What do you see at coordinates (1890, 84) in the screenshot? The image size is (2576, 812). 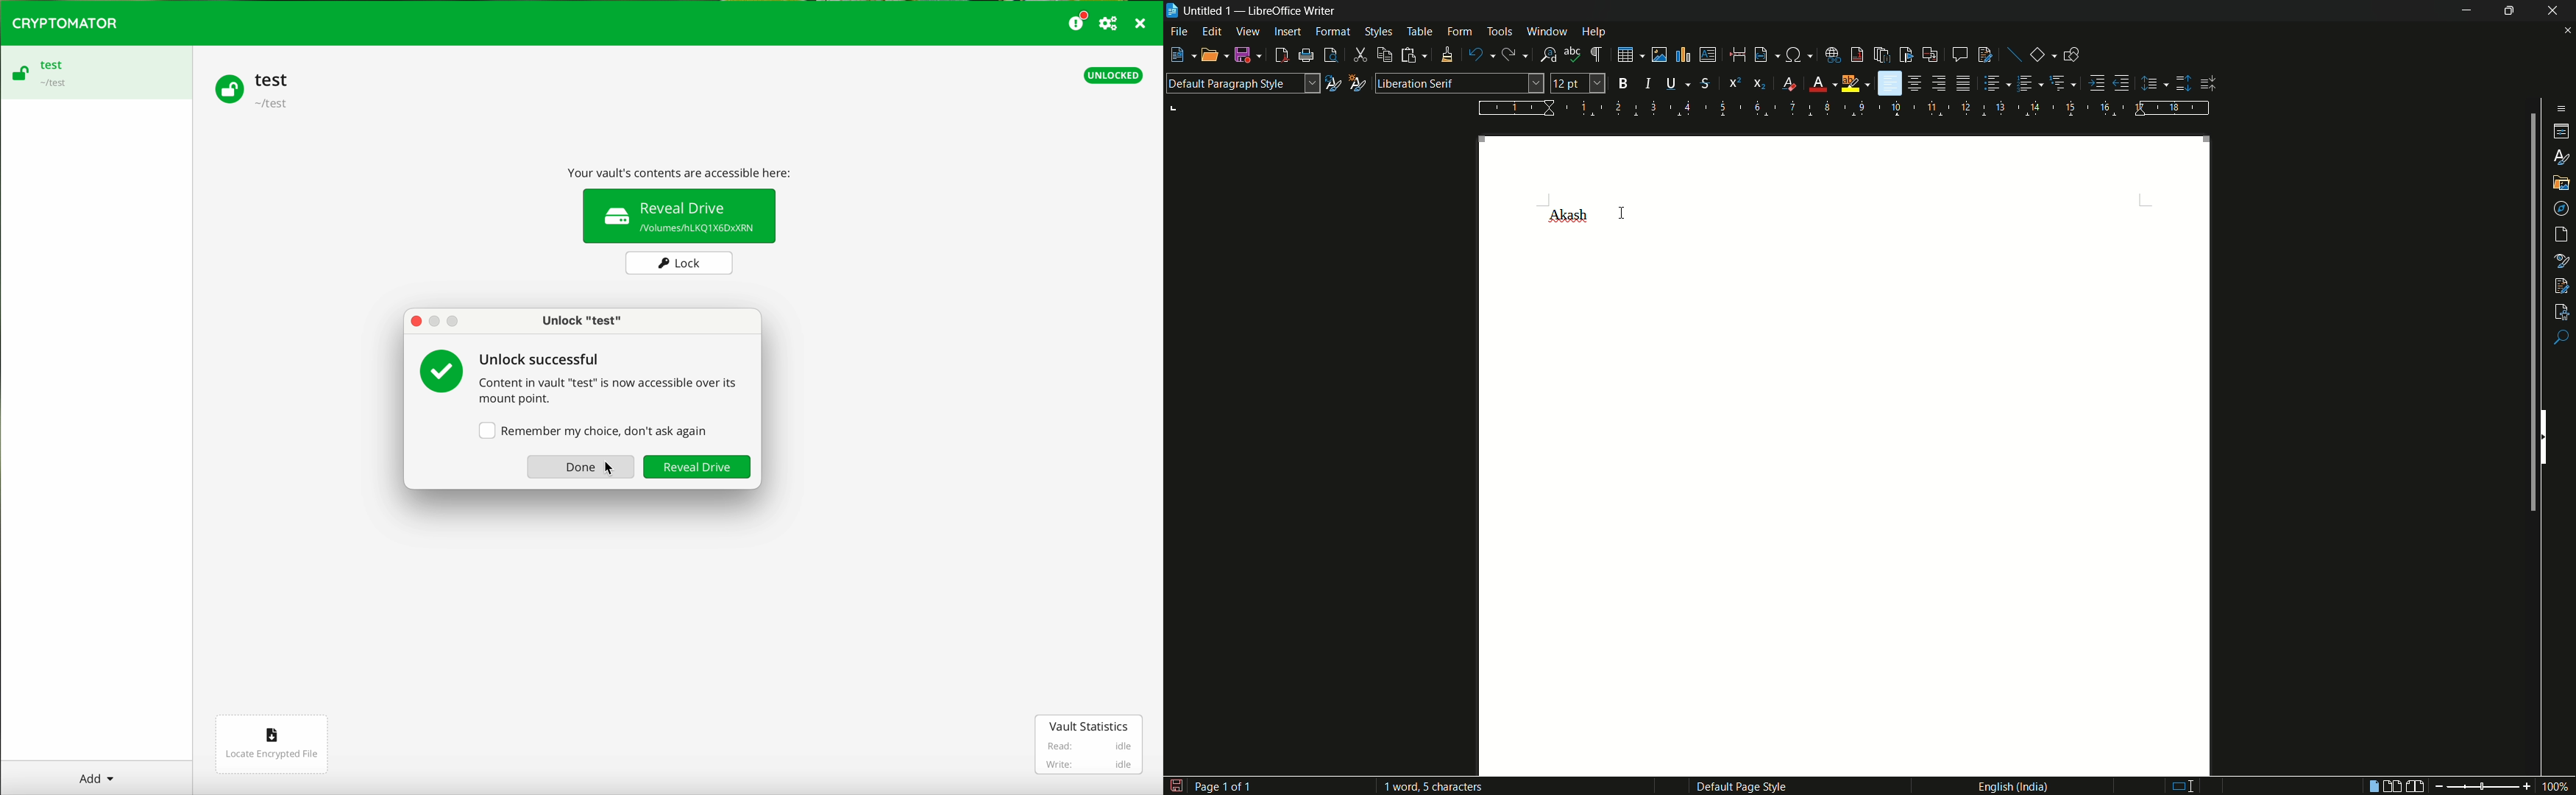 I see `align left` at bounding box center [1890, 84].